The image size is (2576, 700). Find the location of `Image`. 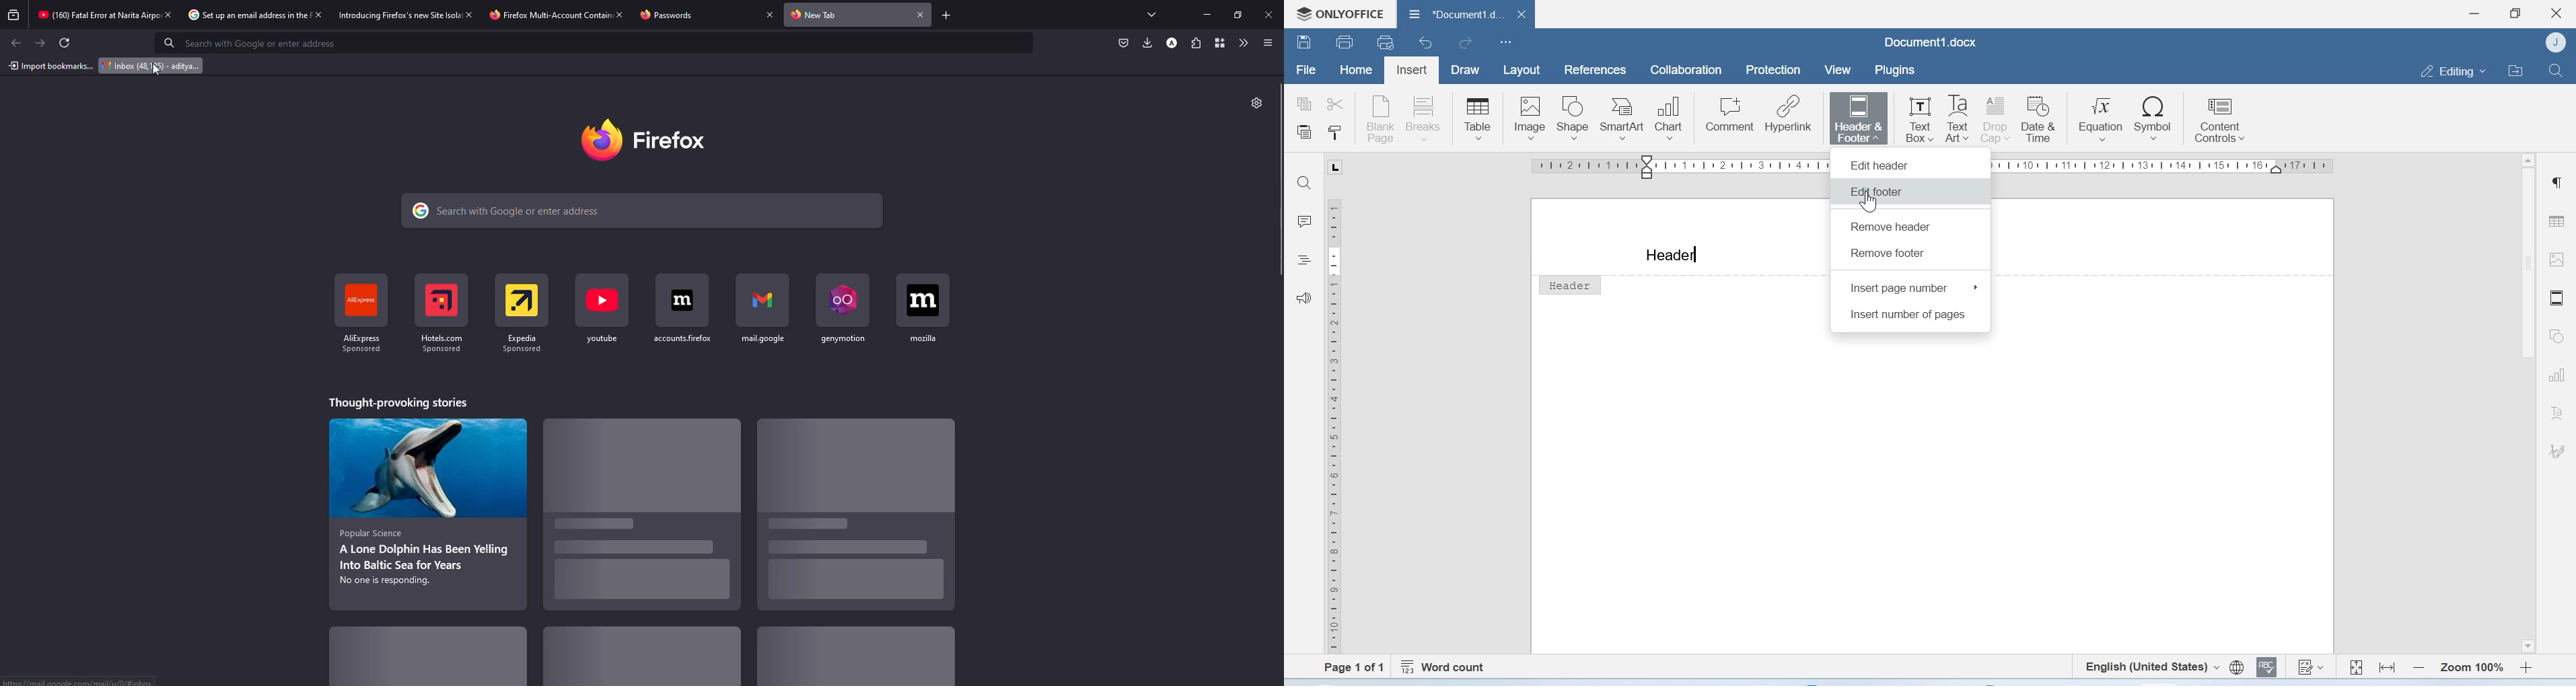

Image is located at coordinates (422, 470).